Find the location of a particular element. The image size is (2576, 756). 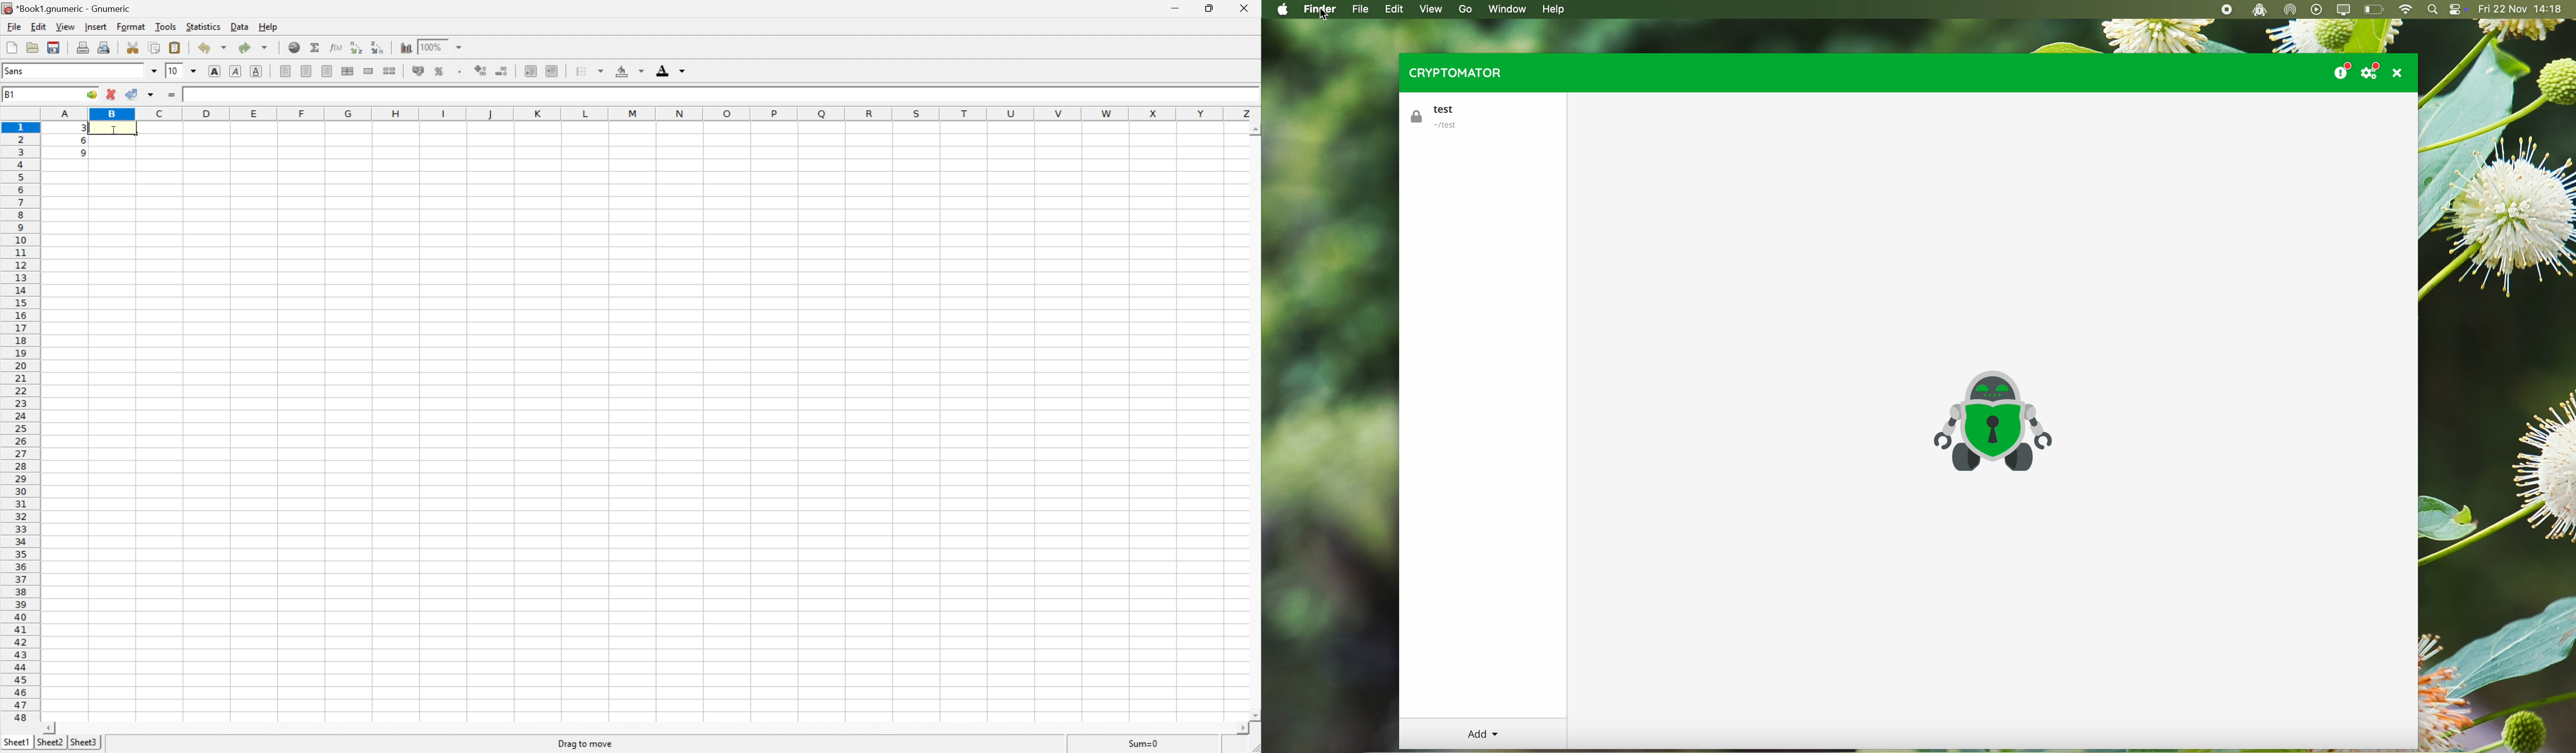

Accept changes is located at coordinates (133, 94).